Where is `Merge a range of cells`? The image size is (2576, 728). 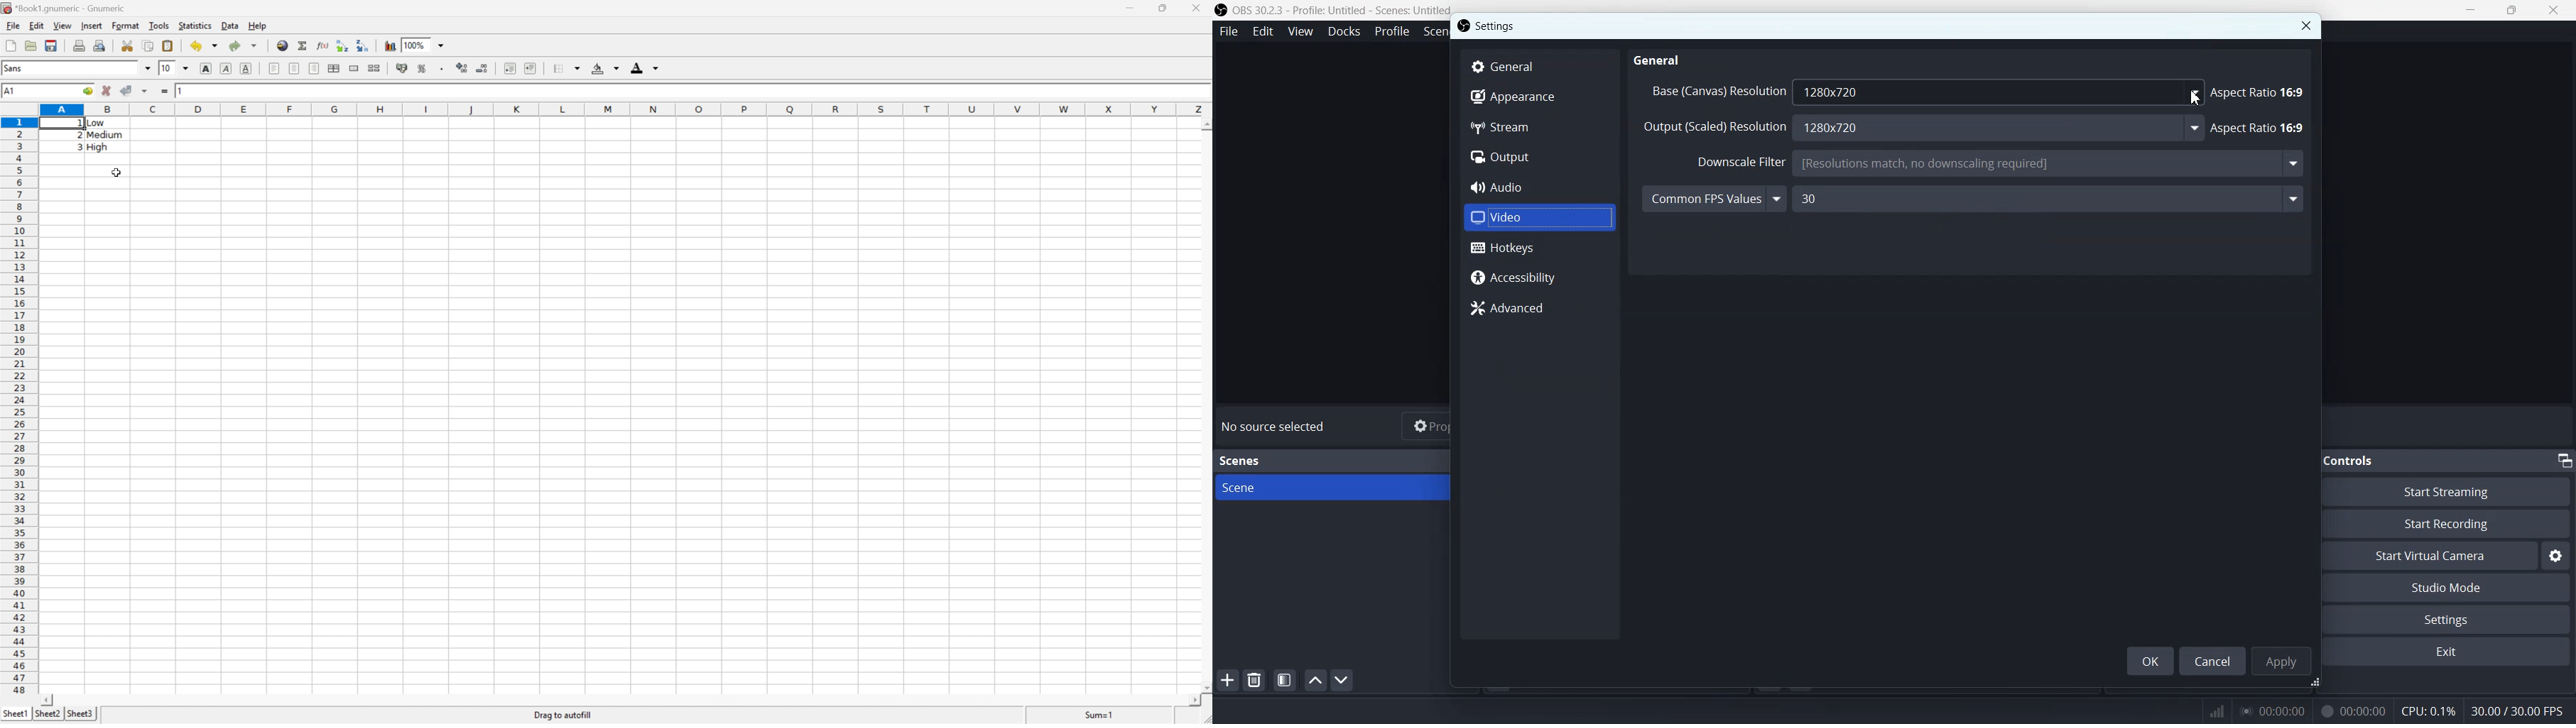 Merge a range of cells is located at coordinates (354, 68).